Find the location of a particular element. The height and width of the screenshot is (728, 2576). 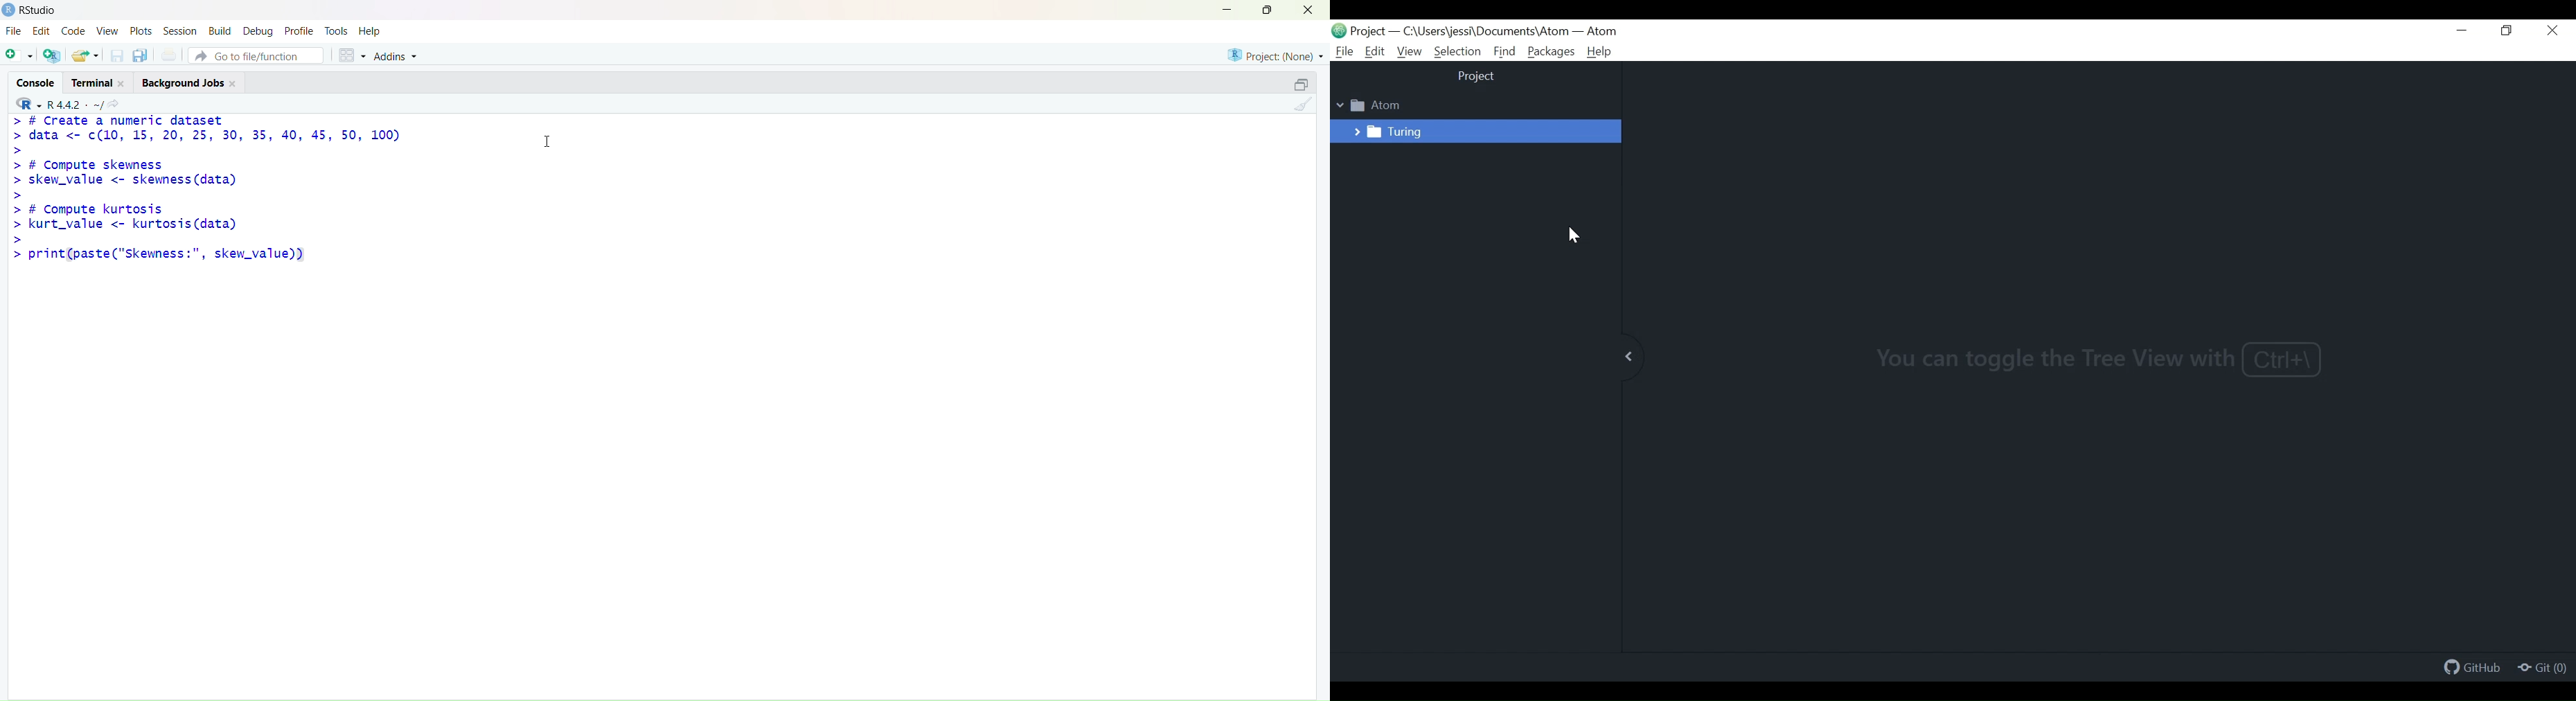

Open an existing file (Ctrl + O) is located at coordinates (86, 55).